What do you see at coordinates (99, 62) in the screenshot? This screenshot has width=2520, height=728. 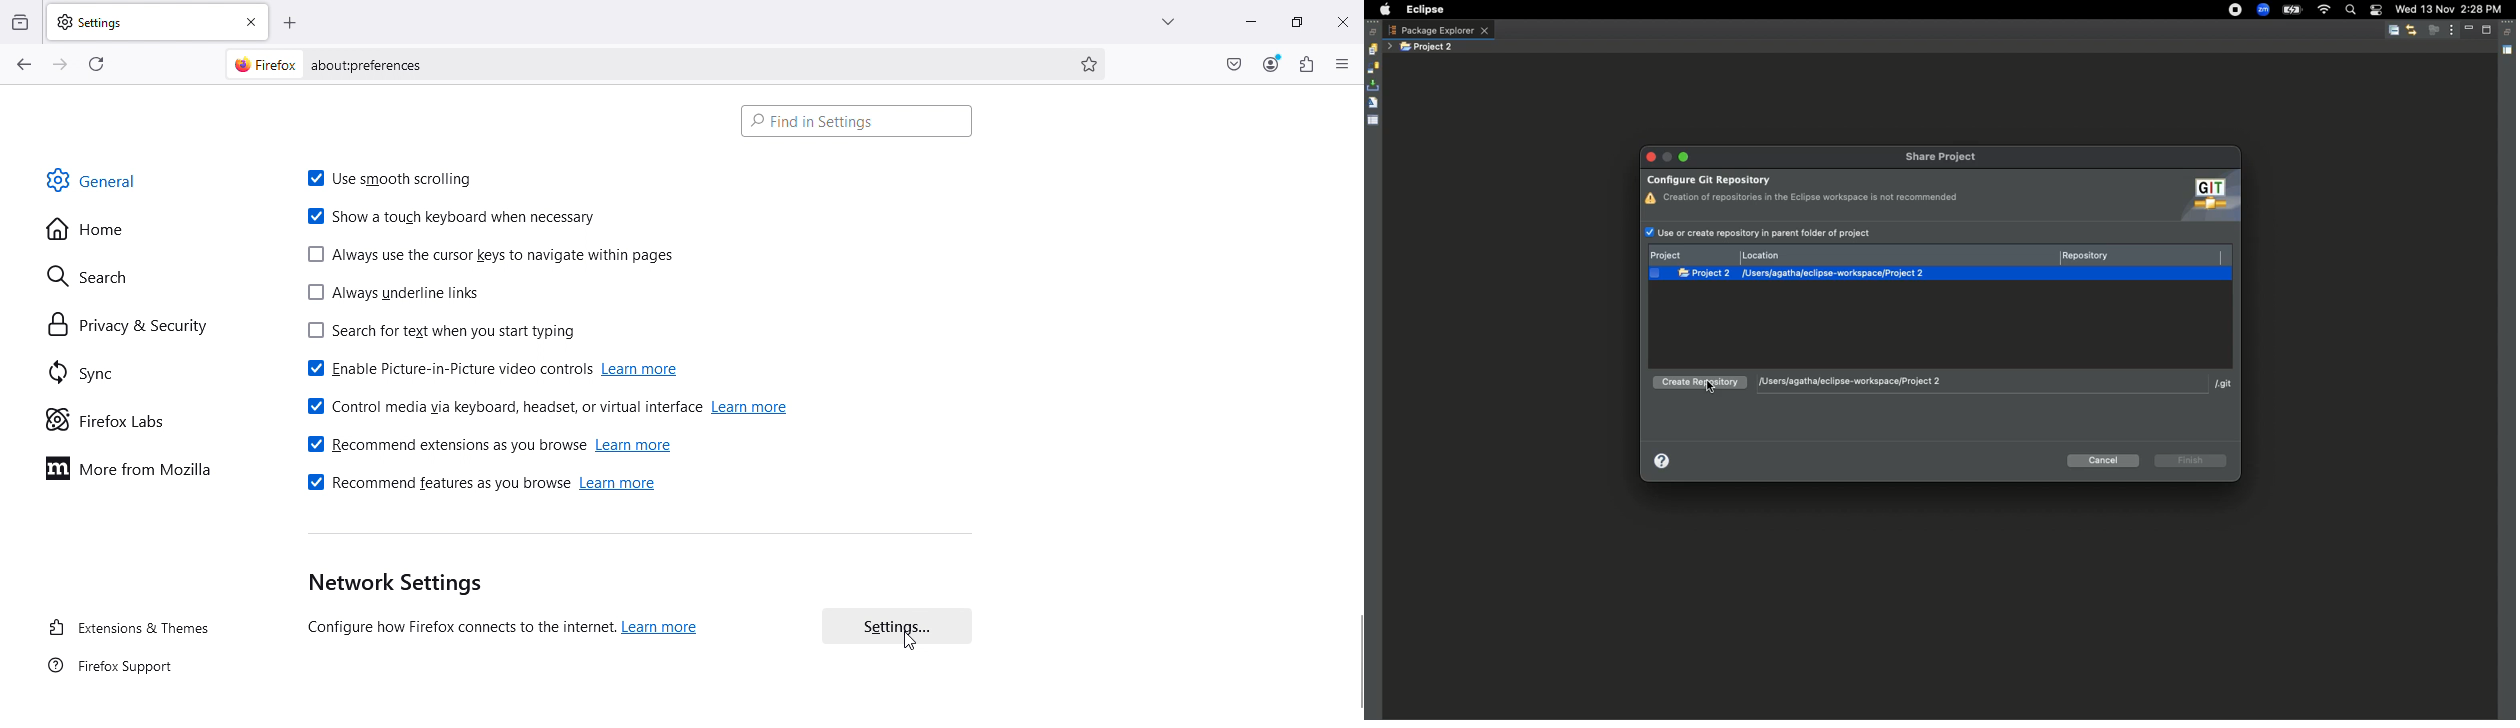 I see `Reload current page` at bounding box center [99, 62].